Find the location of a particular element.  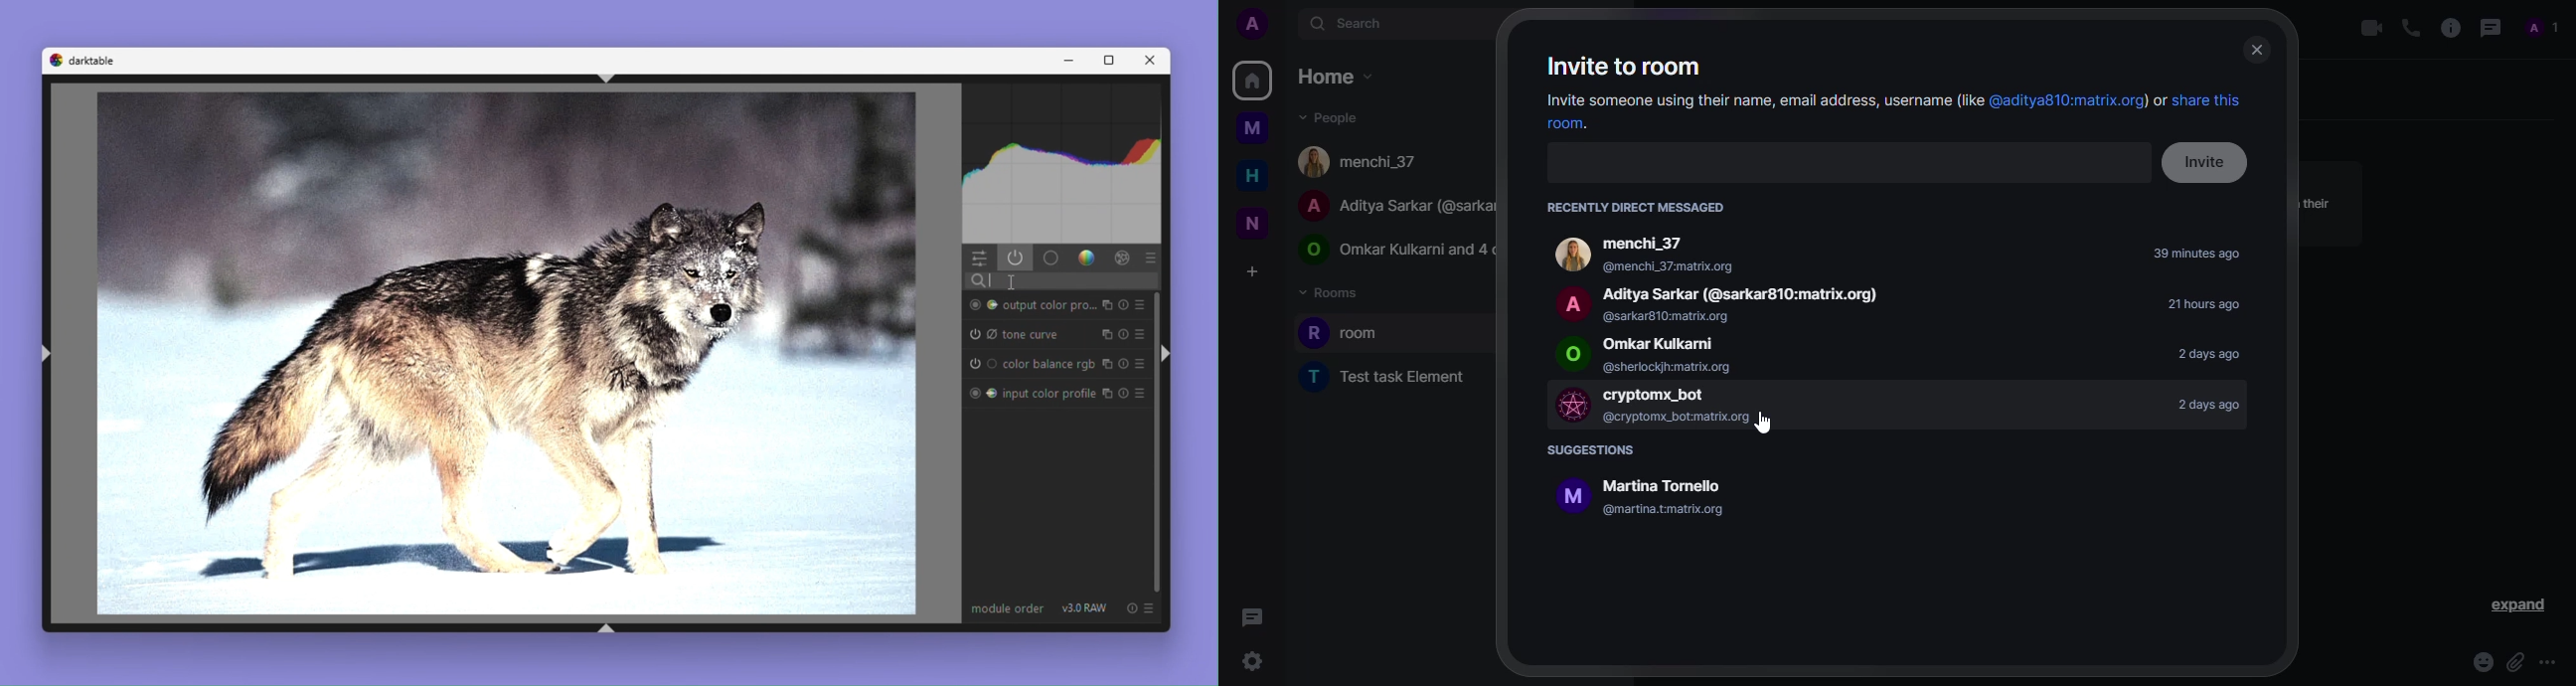

new task element is located at coordinates (1390, 377).